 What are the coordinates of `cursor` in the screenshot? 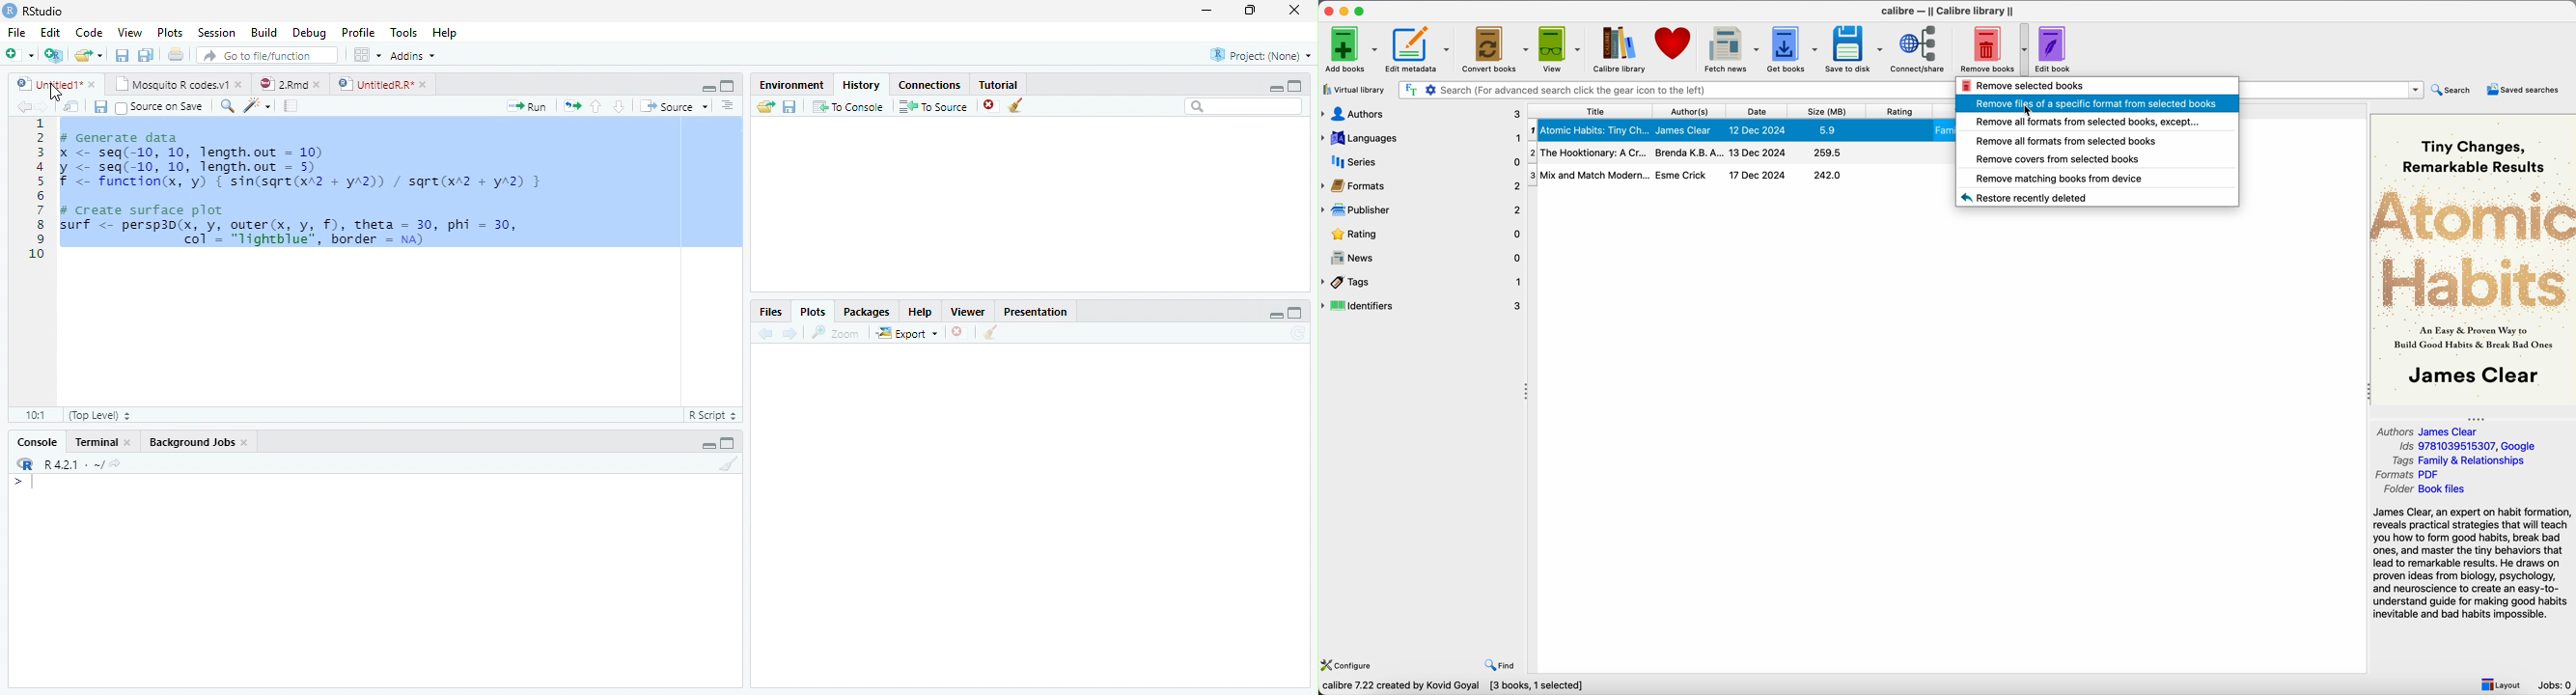 It's located at (55, 93).